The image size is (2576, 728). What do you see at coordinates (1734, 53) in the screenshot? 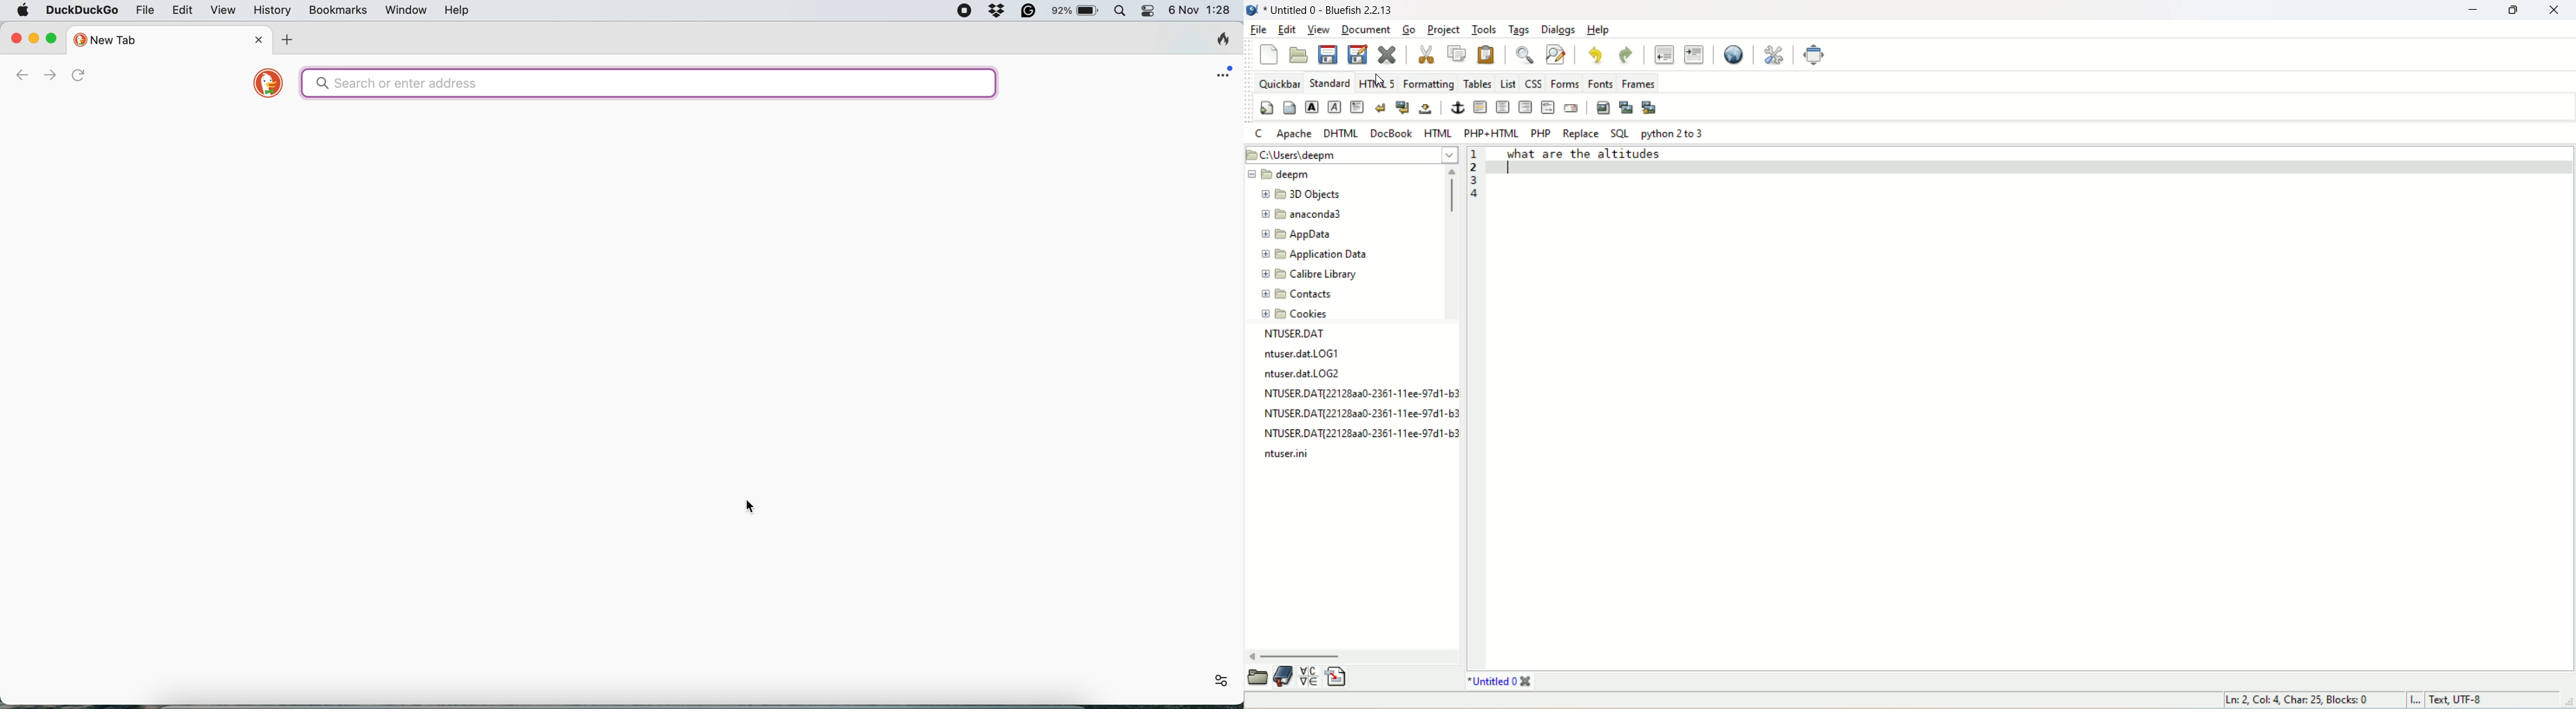
I see `preview in browser` at bounding box center [1734, 53].